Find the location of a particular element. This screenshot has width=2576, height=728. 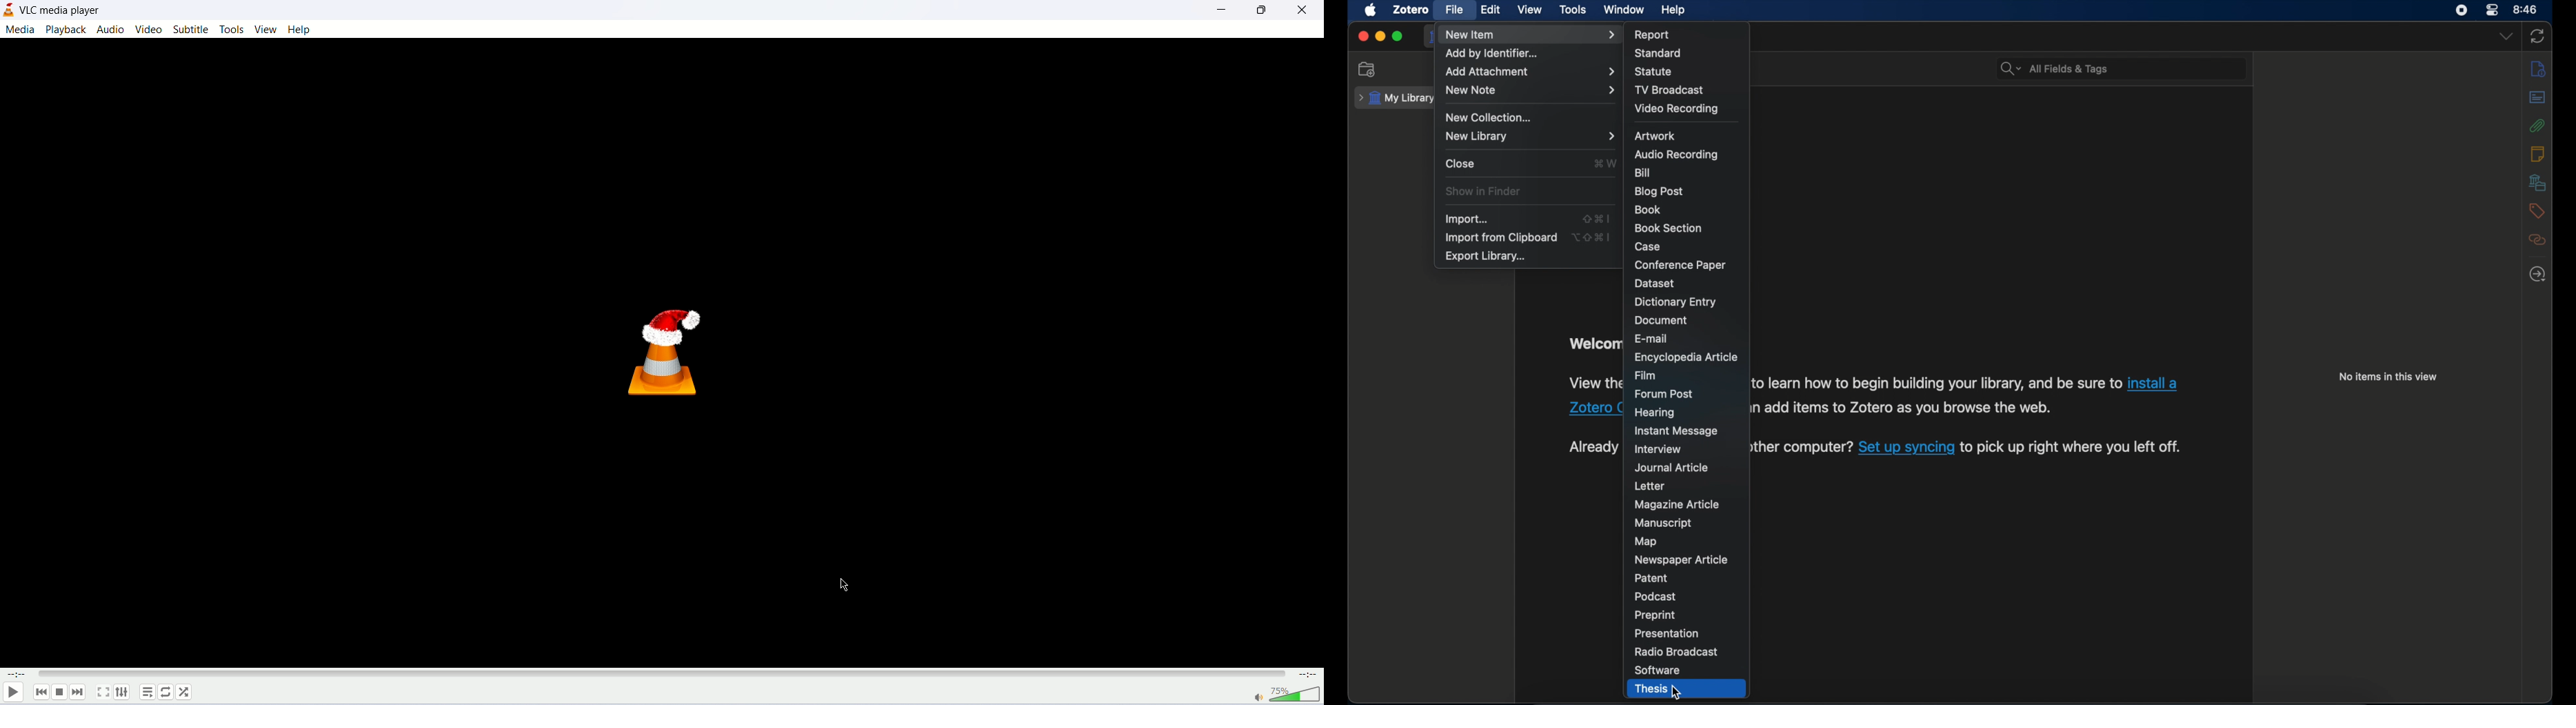

podcast is located at coordinates (1656, 597).